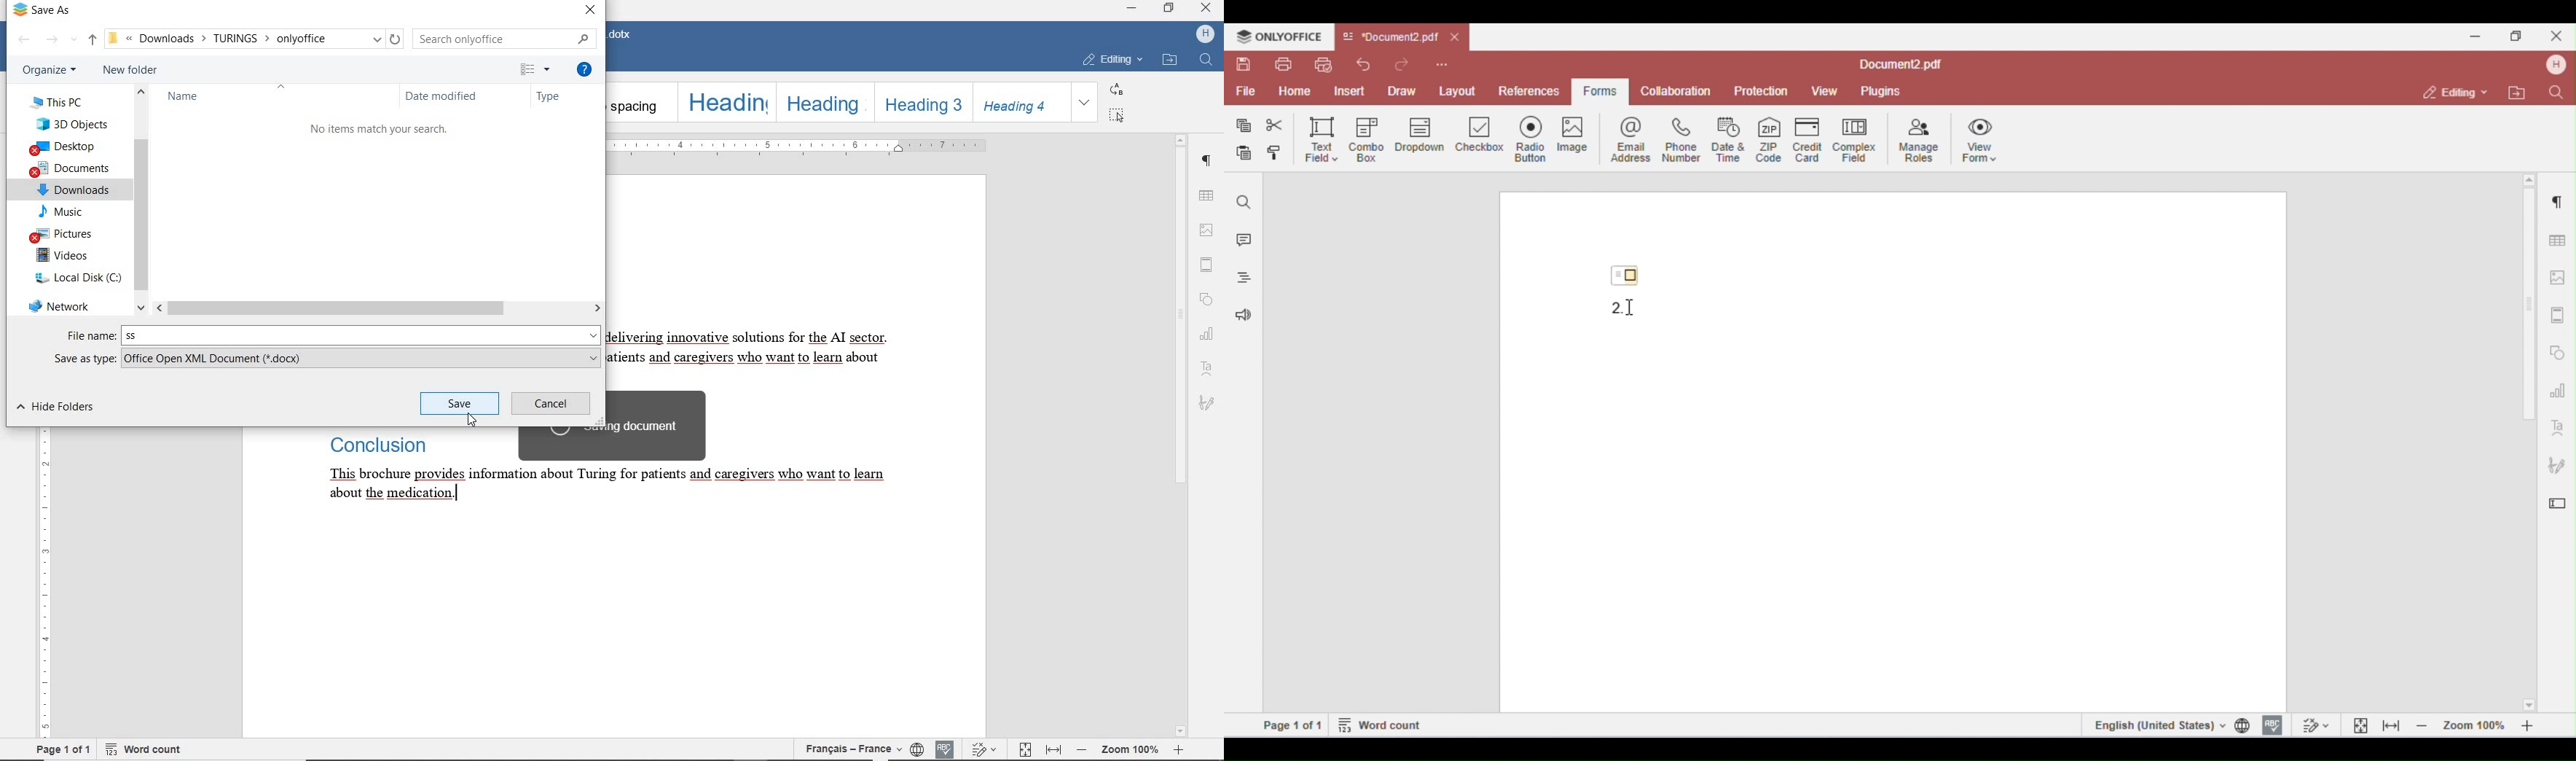  Describe the element at coordinates (141, 200) in the screenshot. I see `SCROLL BAR` at that location.